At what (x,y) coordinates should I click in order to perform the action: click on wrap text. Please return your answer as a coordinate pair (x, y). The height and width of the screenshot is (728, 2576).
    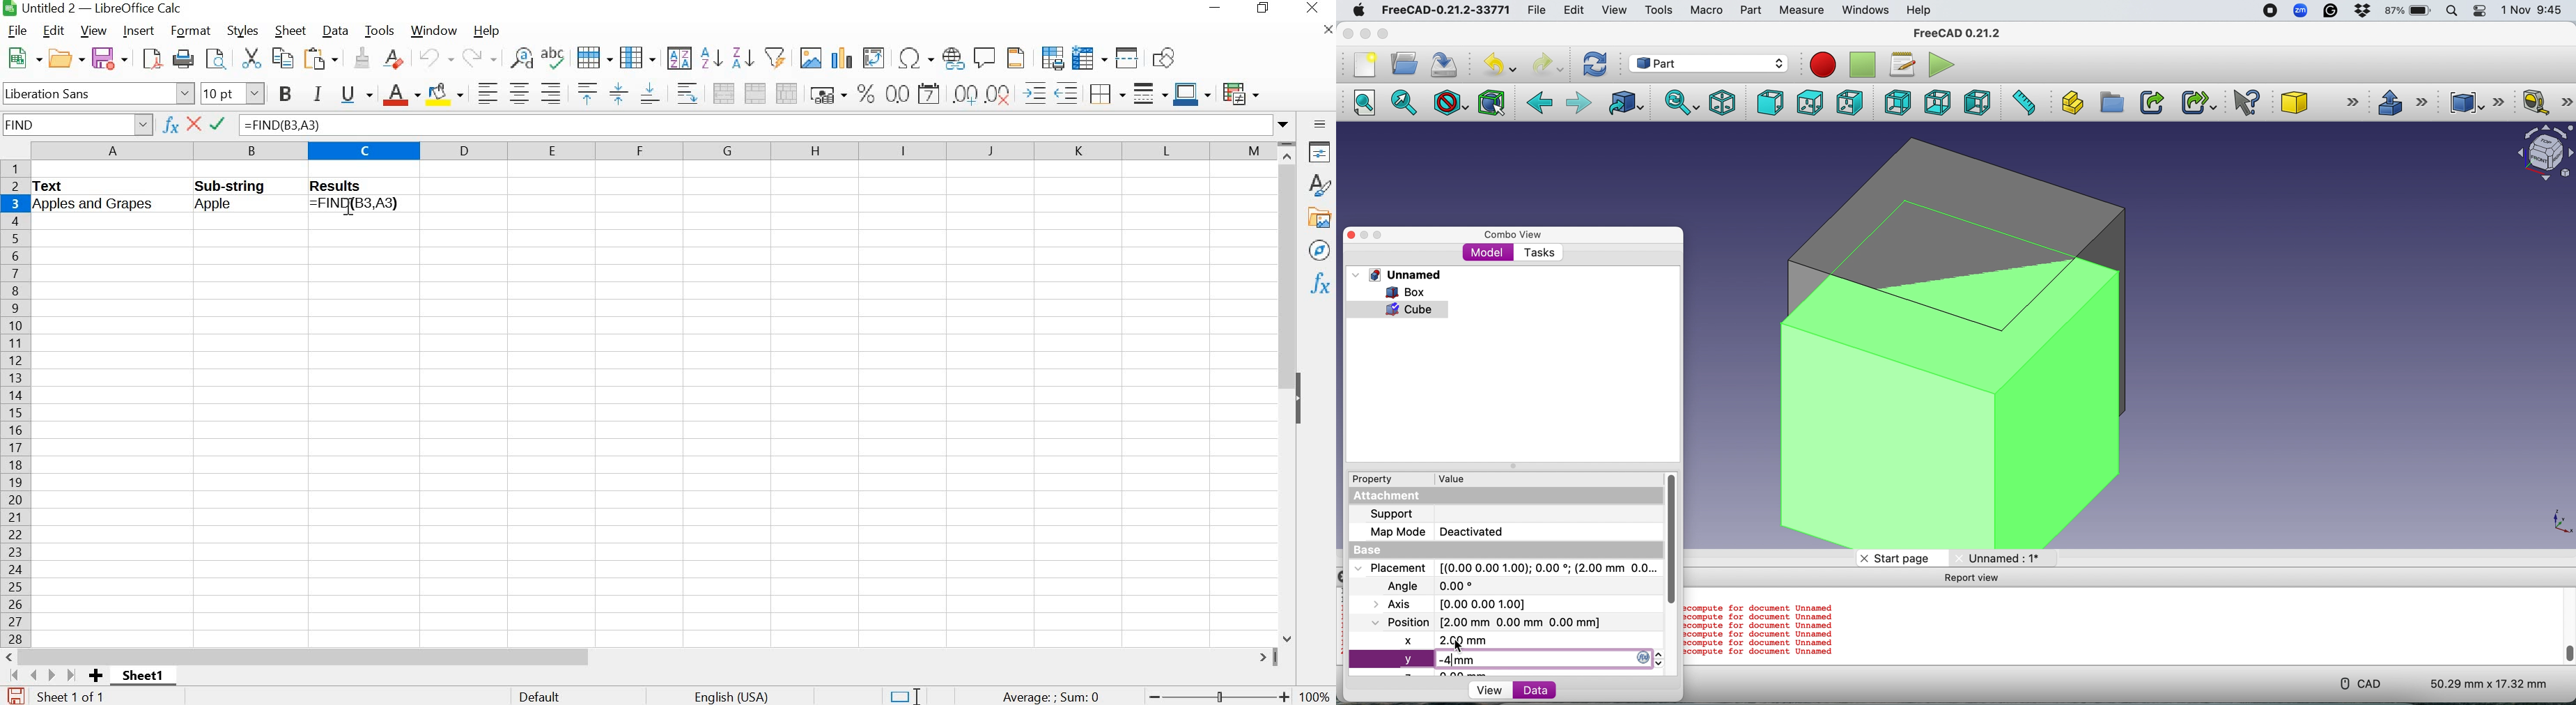
    Looking at the image, I should click on (687, 93).